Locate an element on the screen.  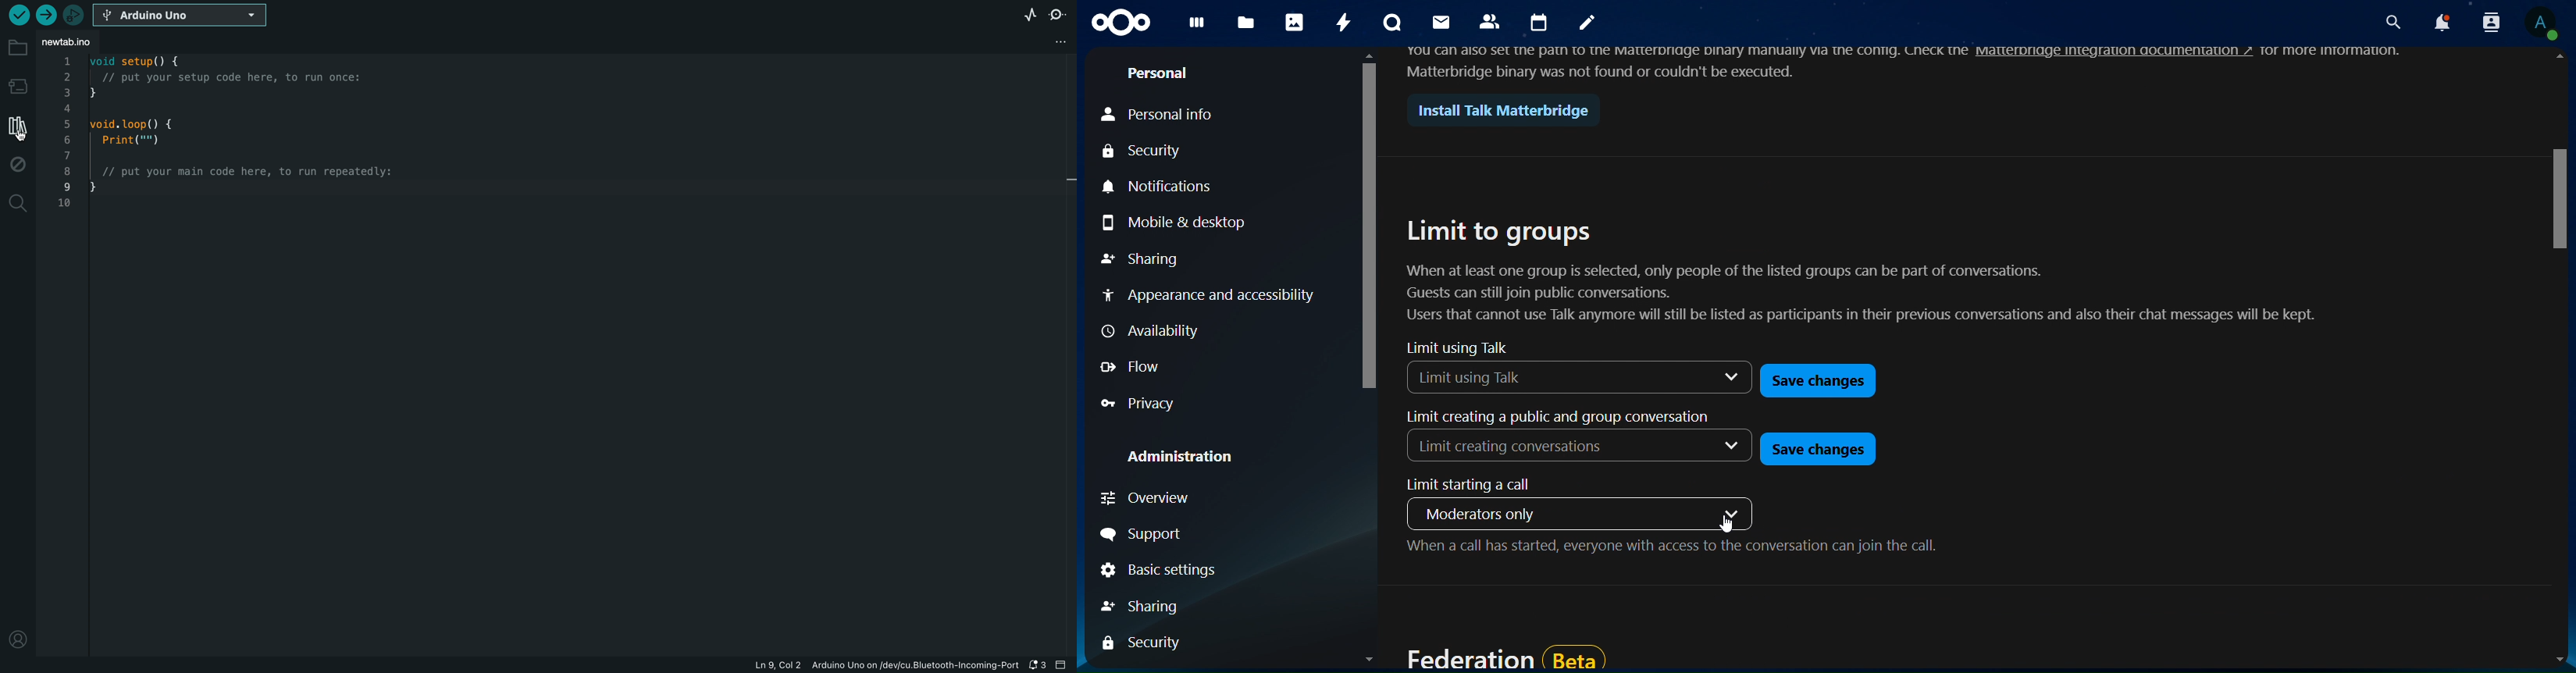
overview is located at coordinates (1150, 497).